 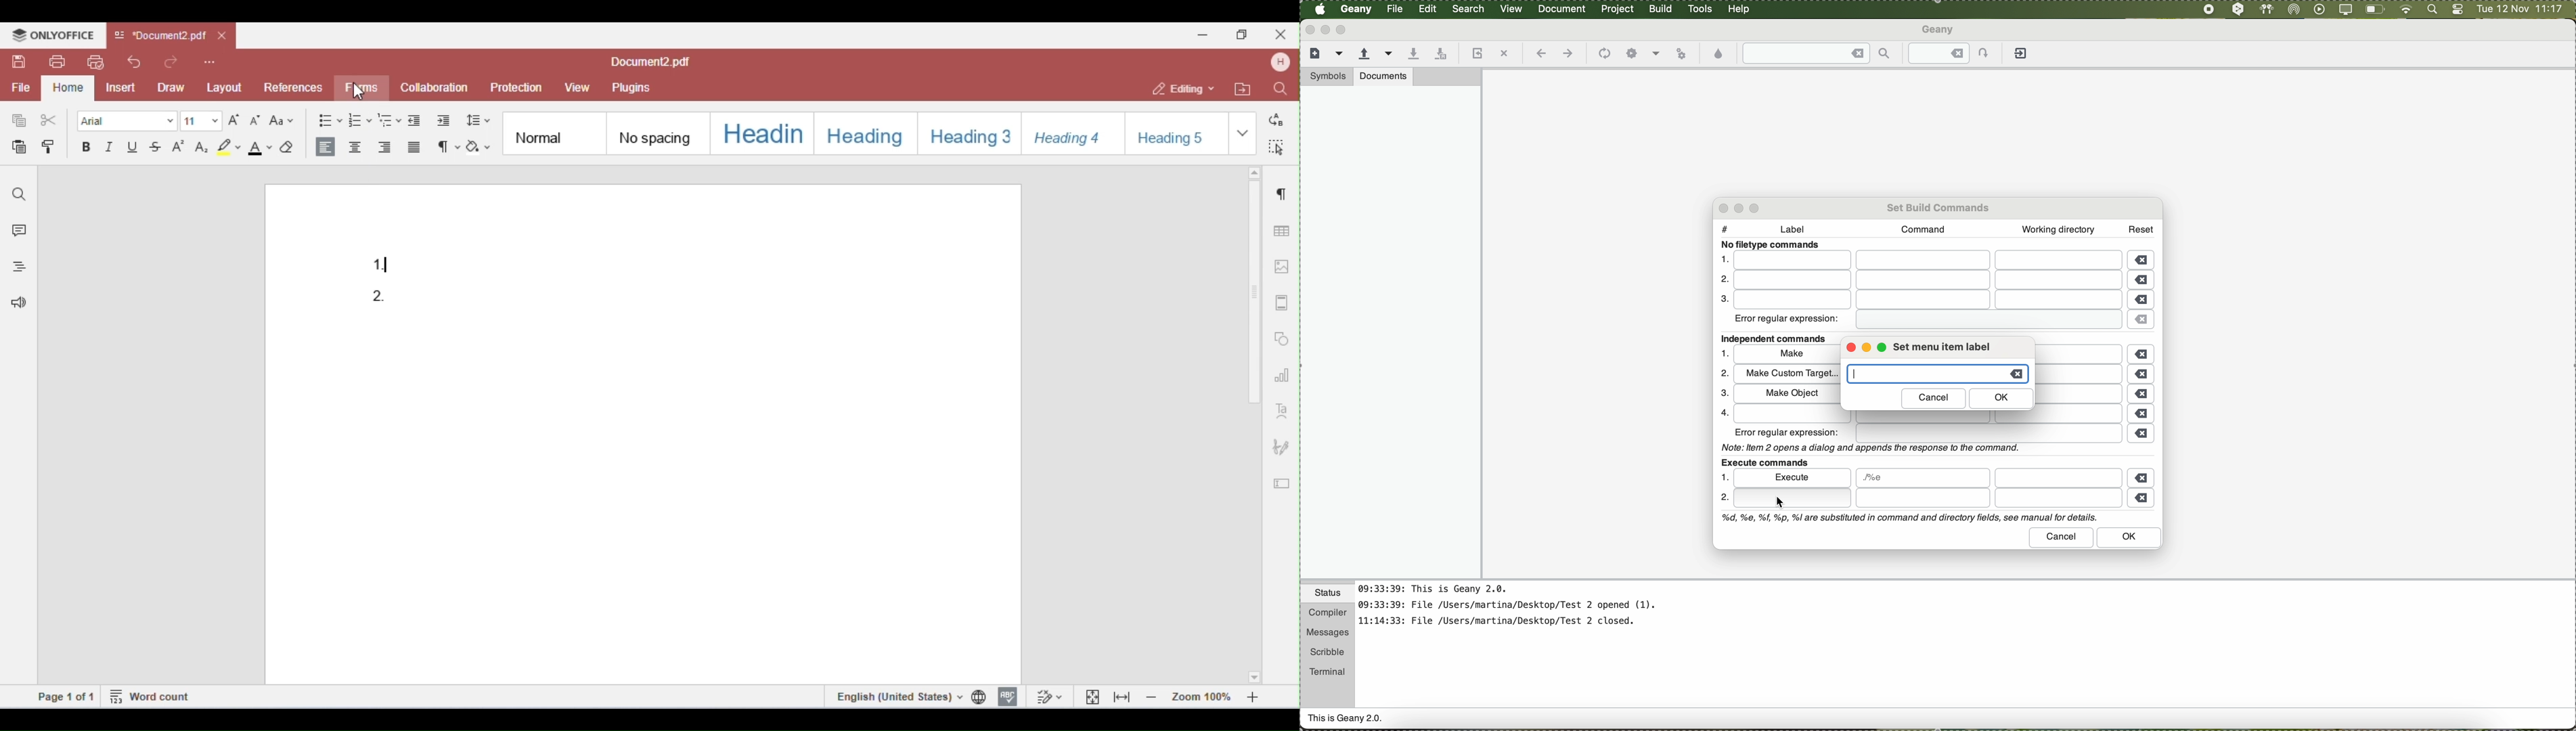 I want to click on this is geany 2.0, so click(x=1346, y=720).